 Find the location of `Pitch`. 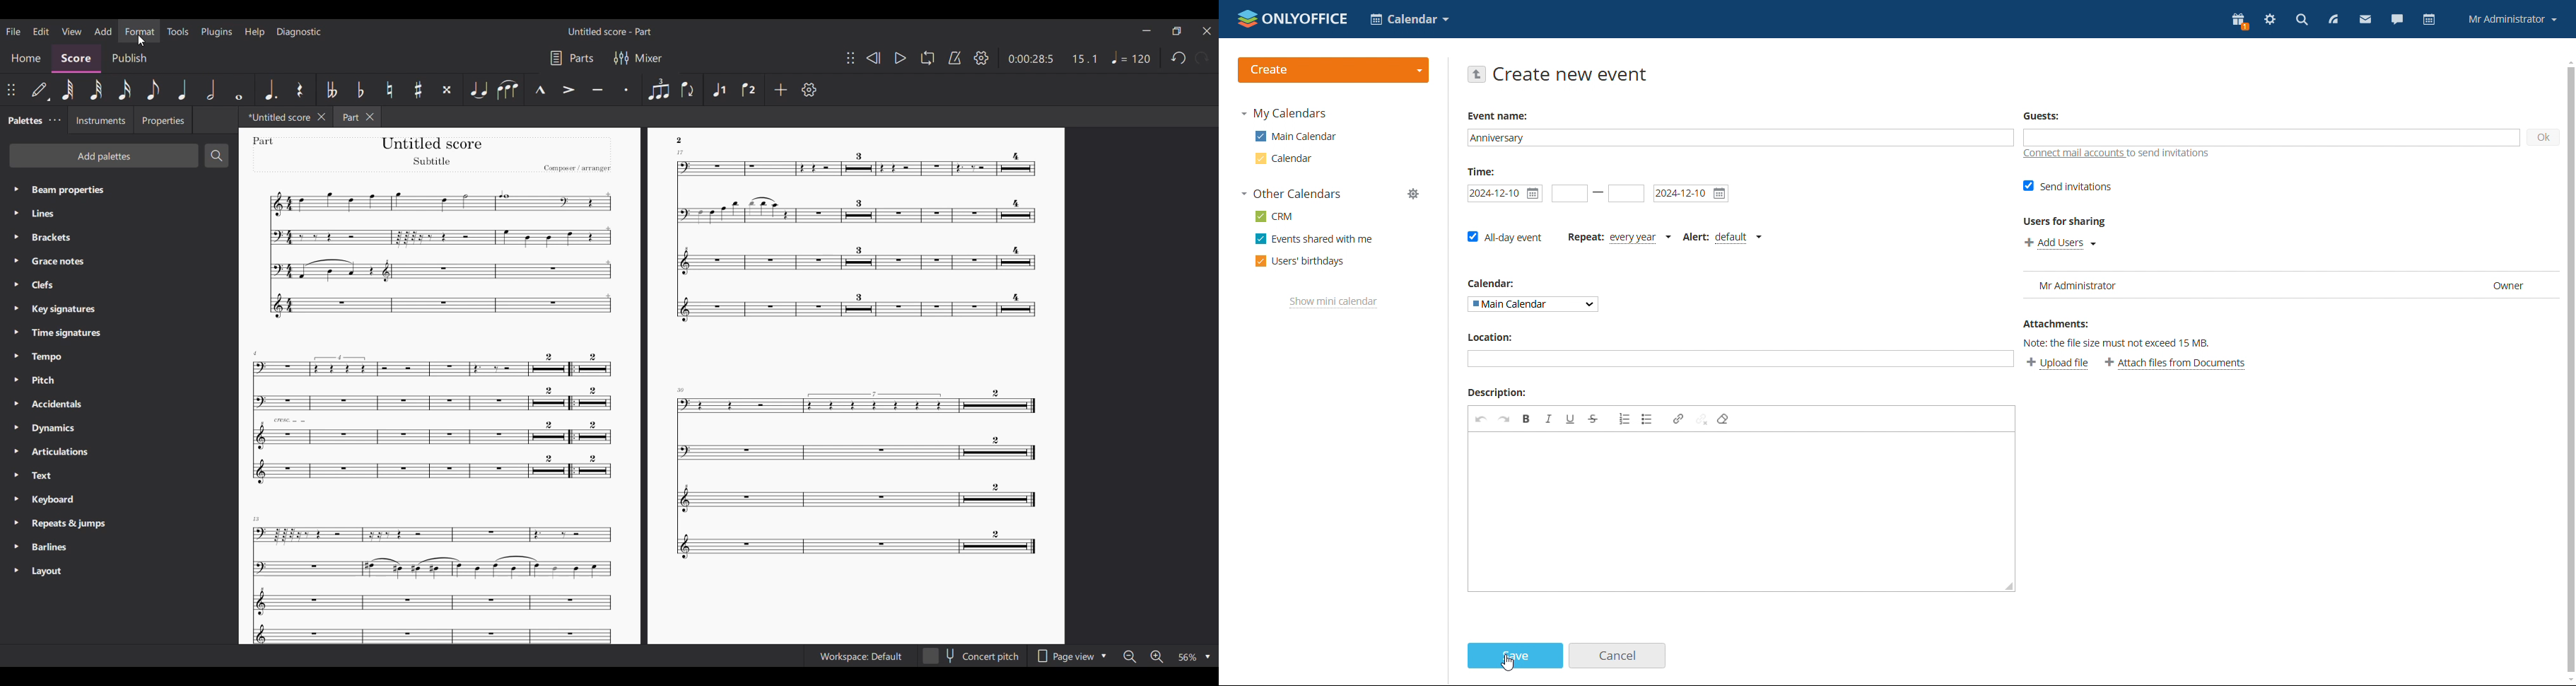

Pitch is located at coordinates (58, 380).